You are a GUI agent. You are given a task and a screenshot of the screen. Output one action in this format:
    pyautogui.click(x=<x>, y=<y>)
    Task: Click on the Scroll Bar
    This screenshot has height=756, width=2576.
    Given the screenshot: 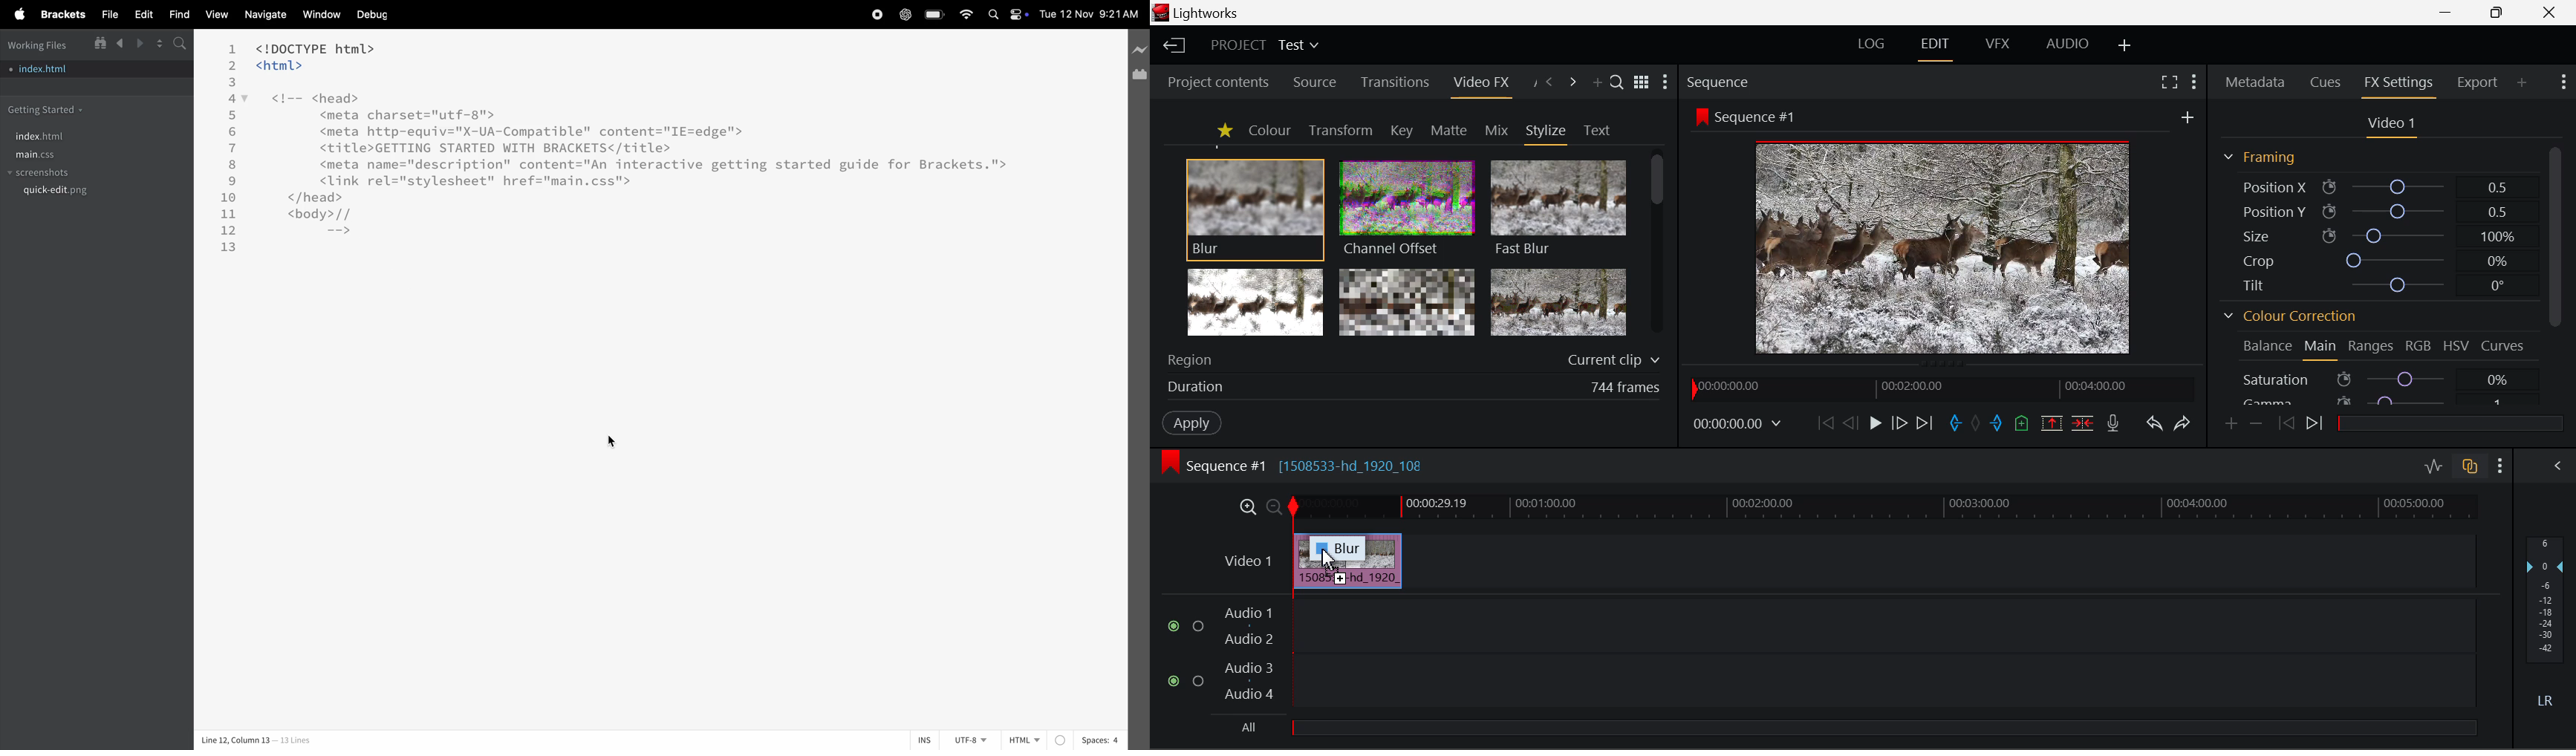 What is the action you would take?
    pyautogui.click(x=2553, y=235)
    